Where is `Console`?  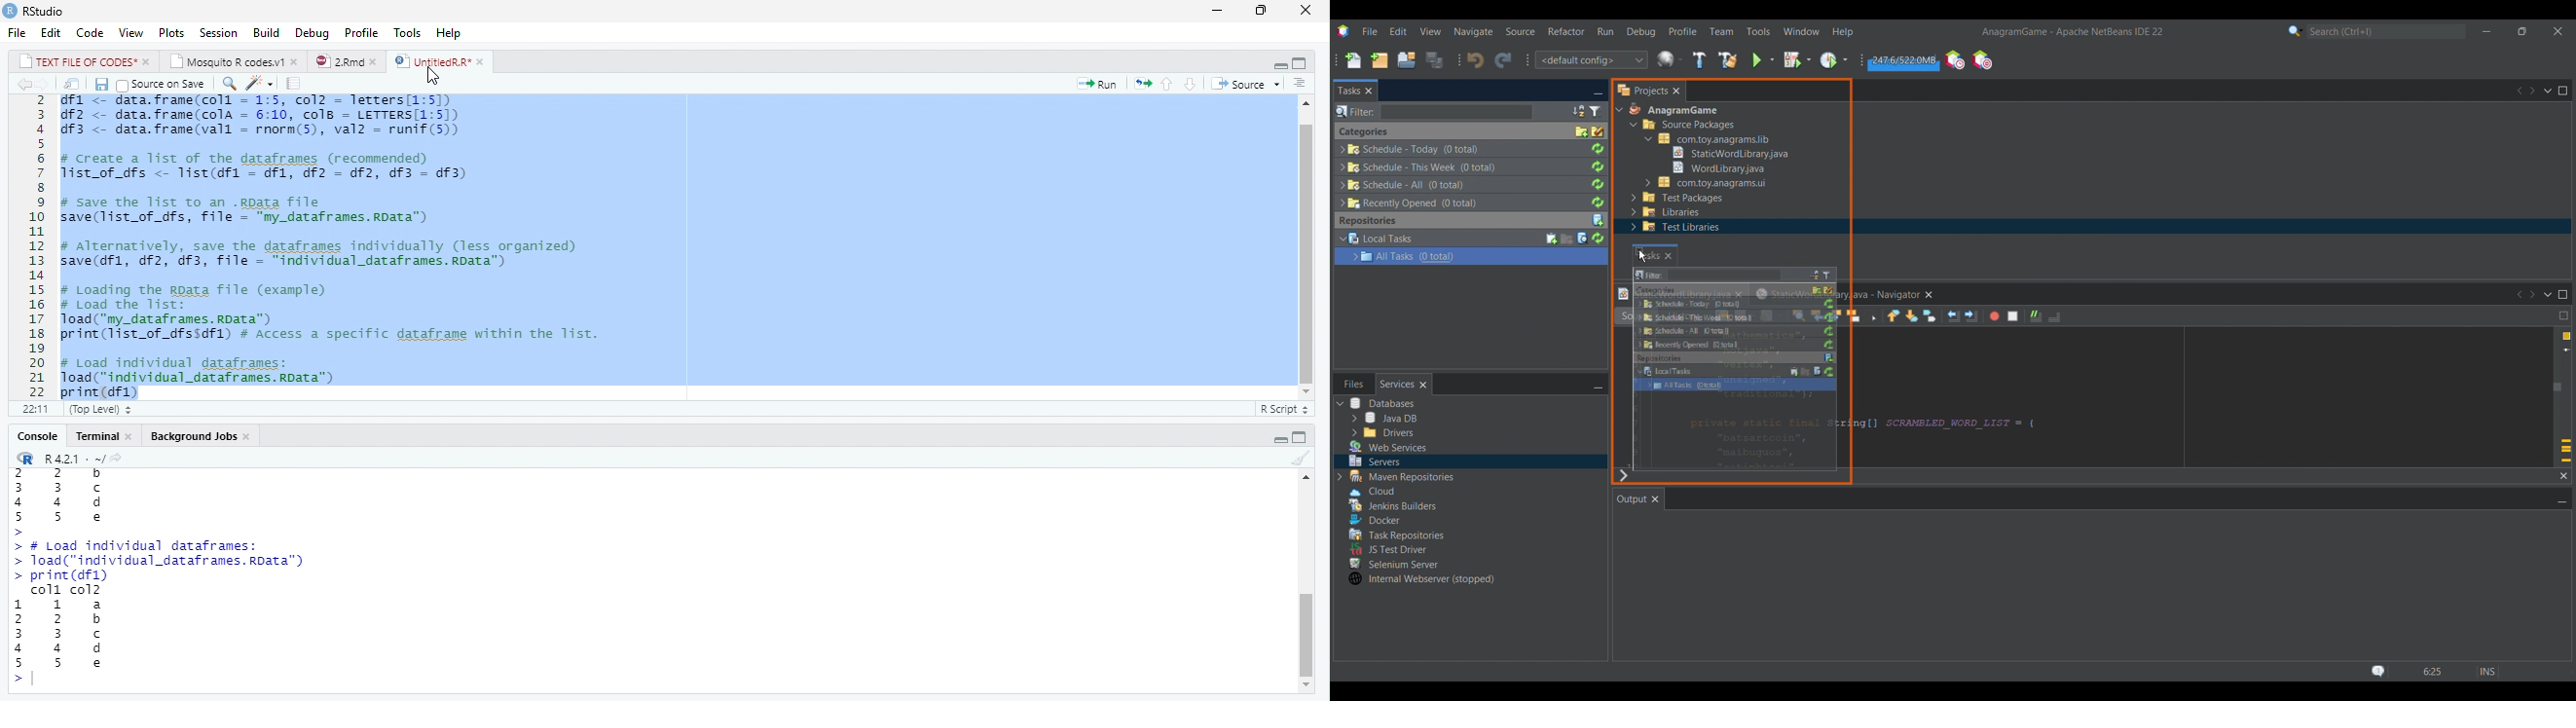 Console is located at coordinates (36, 436).